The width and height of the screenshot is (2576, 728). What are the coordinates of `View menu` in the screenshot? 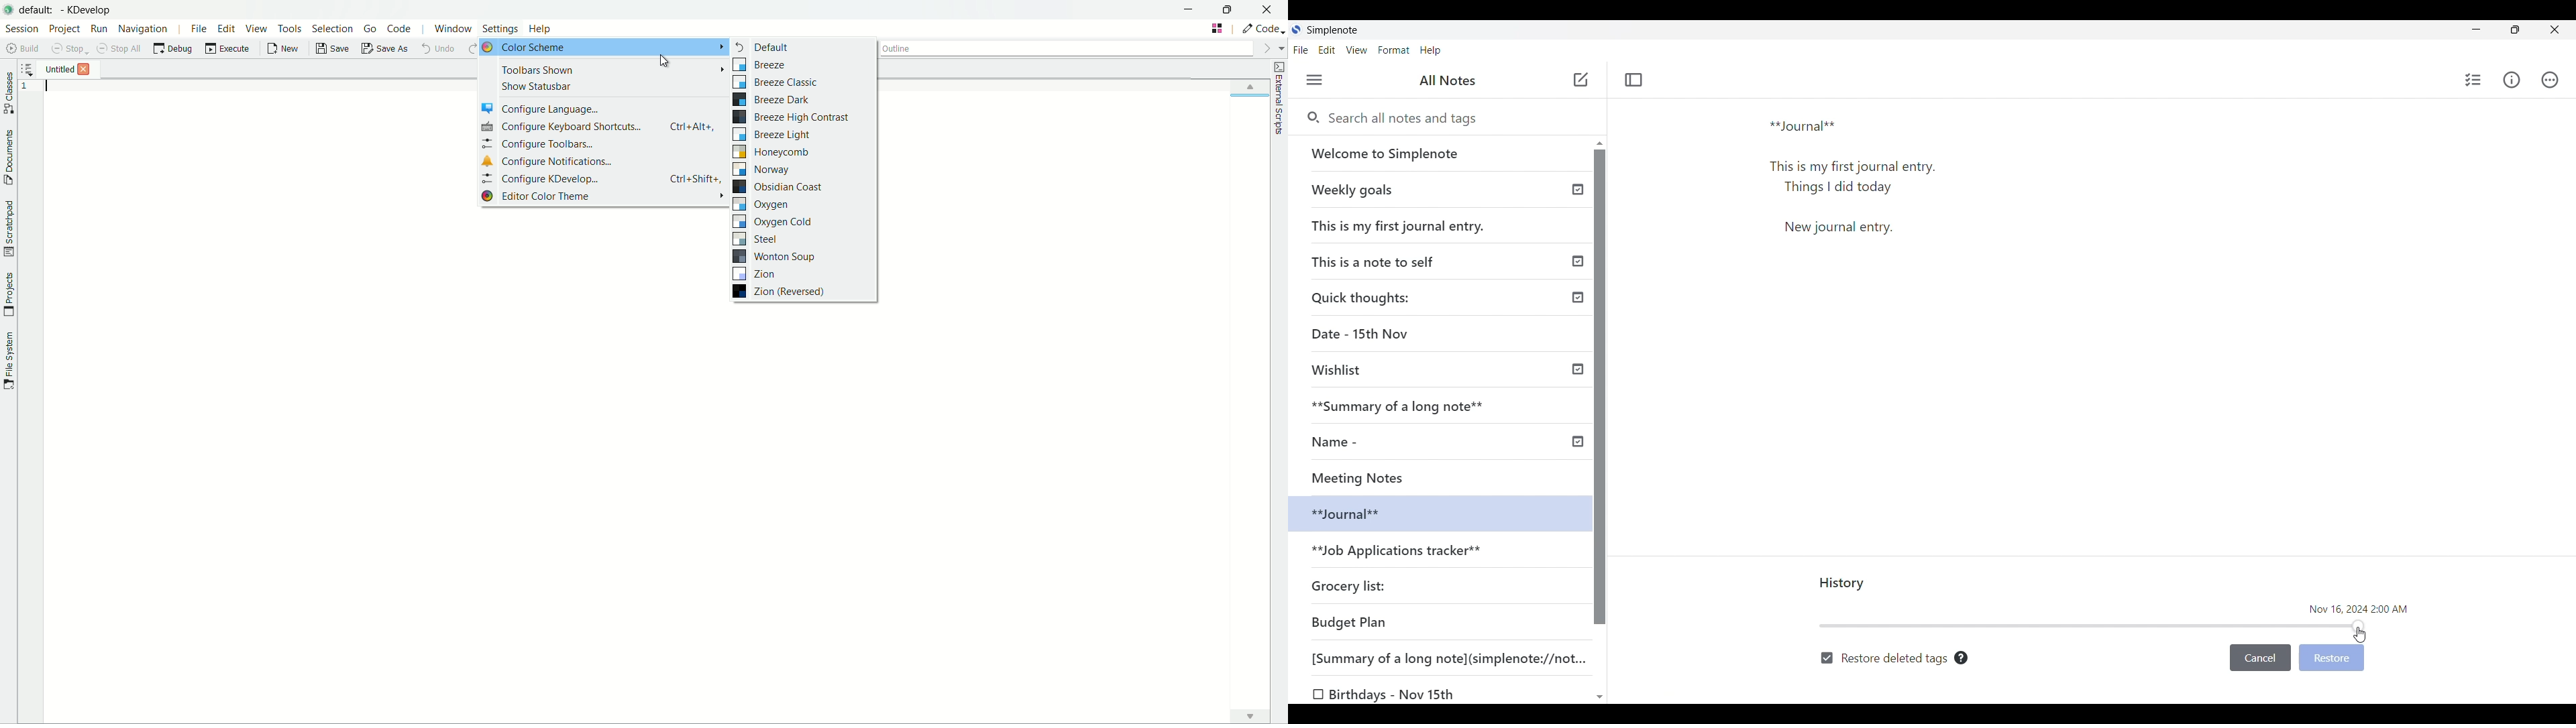 It's located at (1357, 50).